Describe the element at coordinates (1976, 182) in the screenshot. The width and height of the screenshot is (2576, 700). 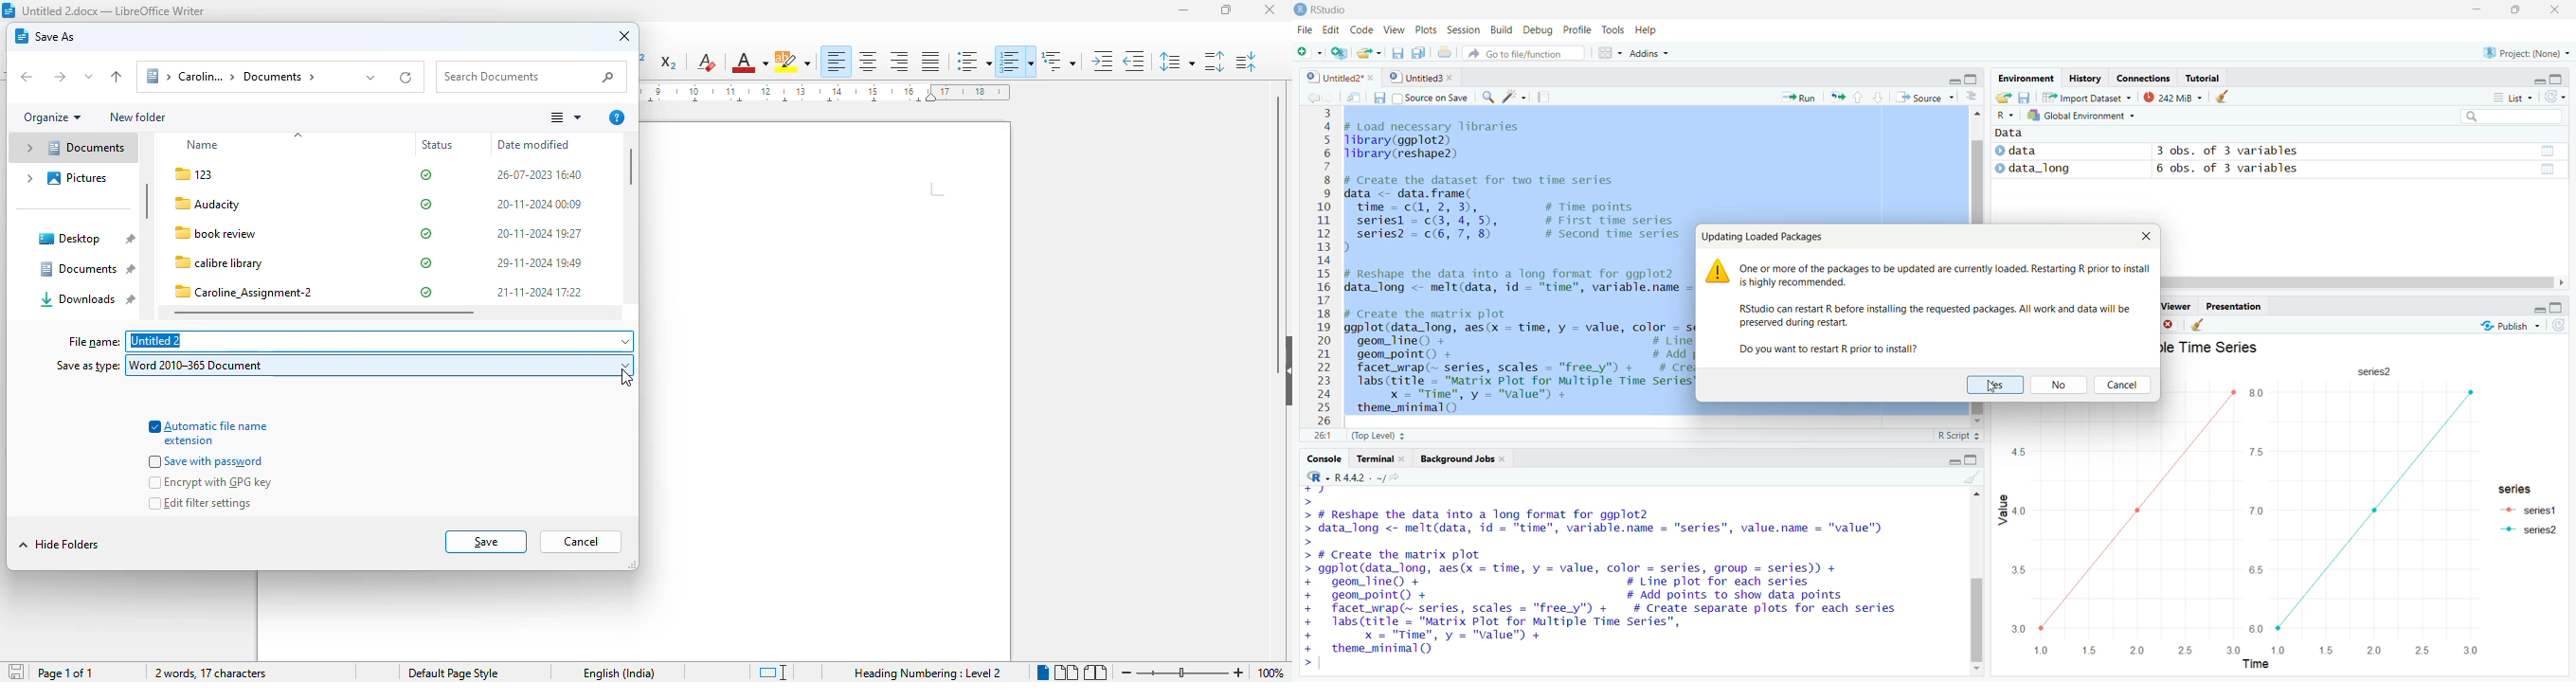
I see `scroll bar` at that location.